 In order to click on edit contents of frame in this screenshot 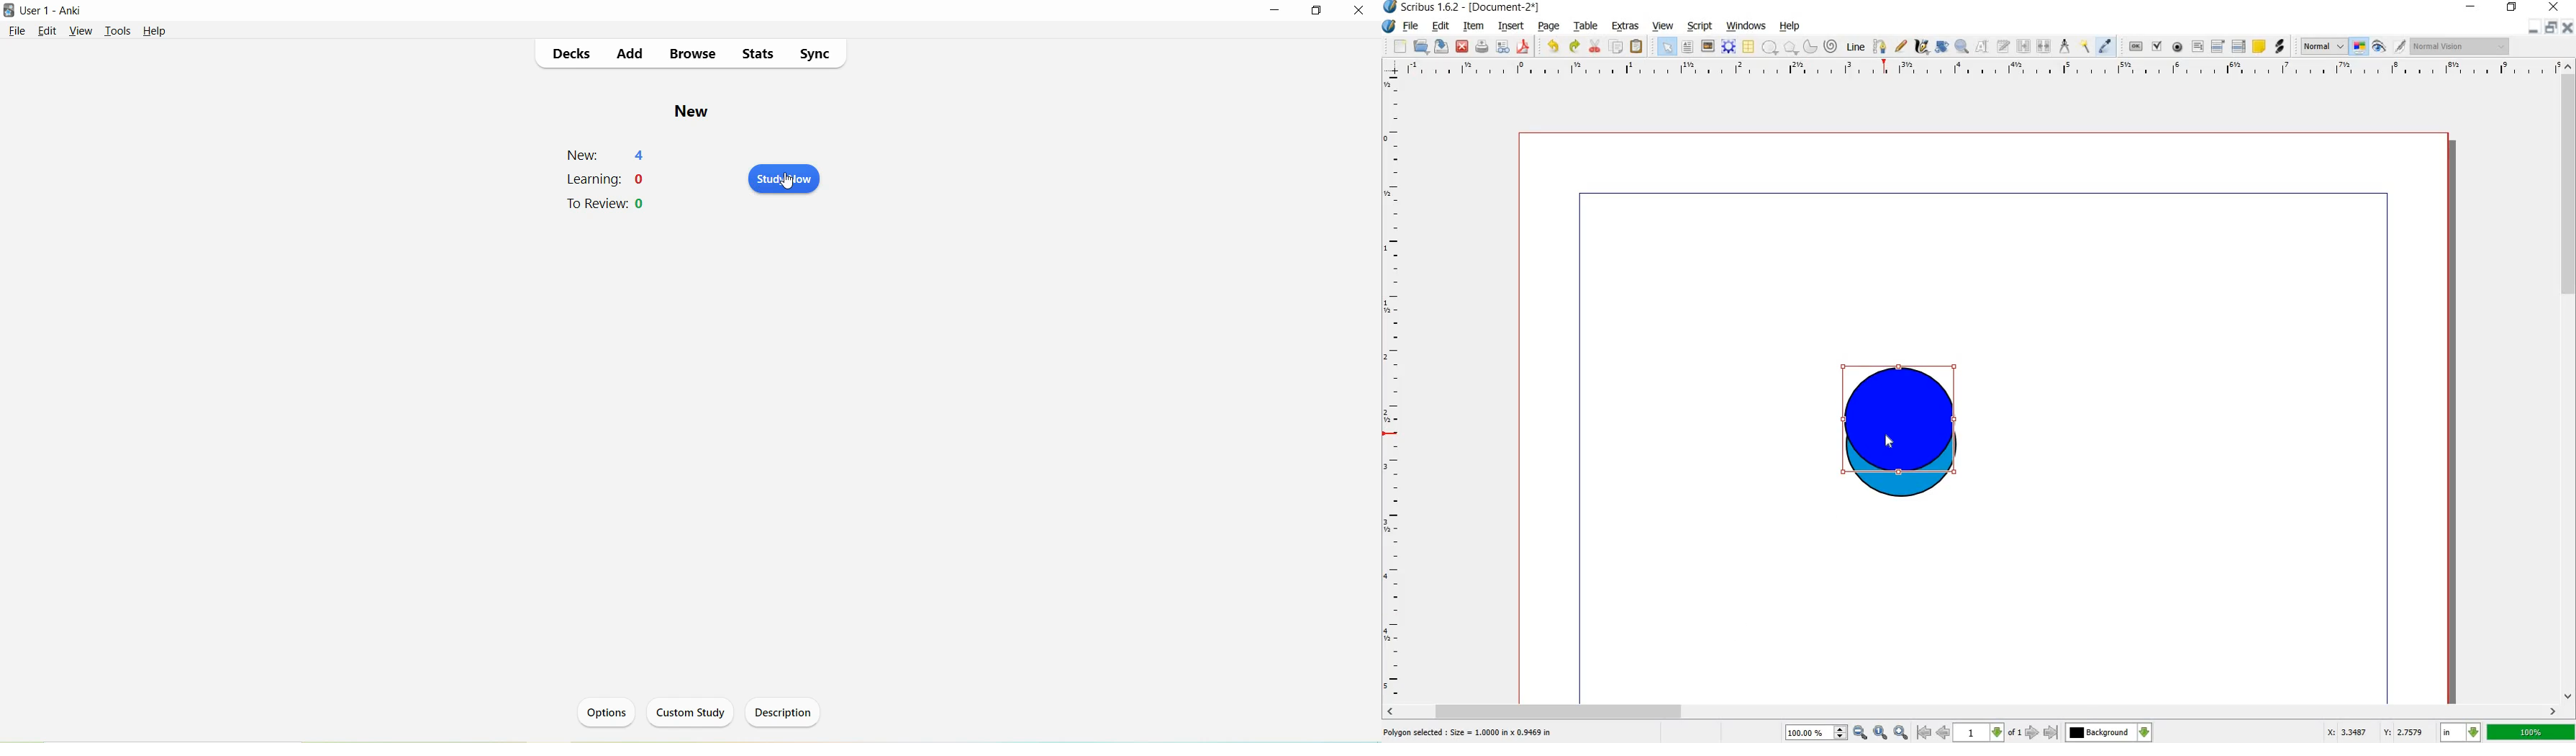, I will do `click(1981, 46)`.